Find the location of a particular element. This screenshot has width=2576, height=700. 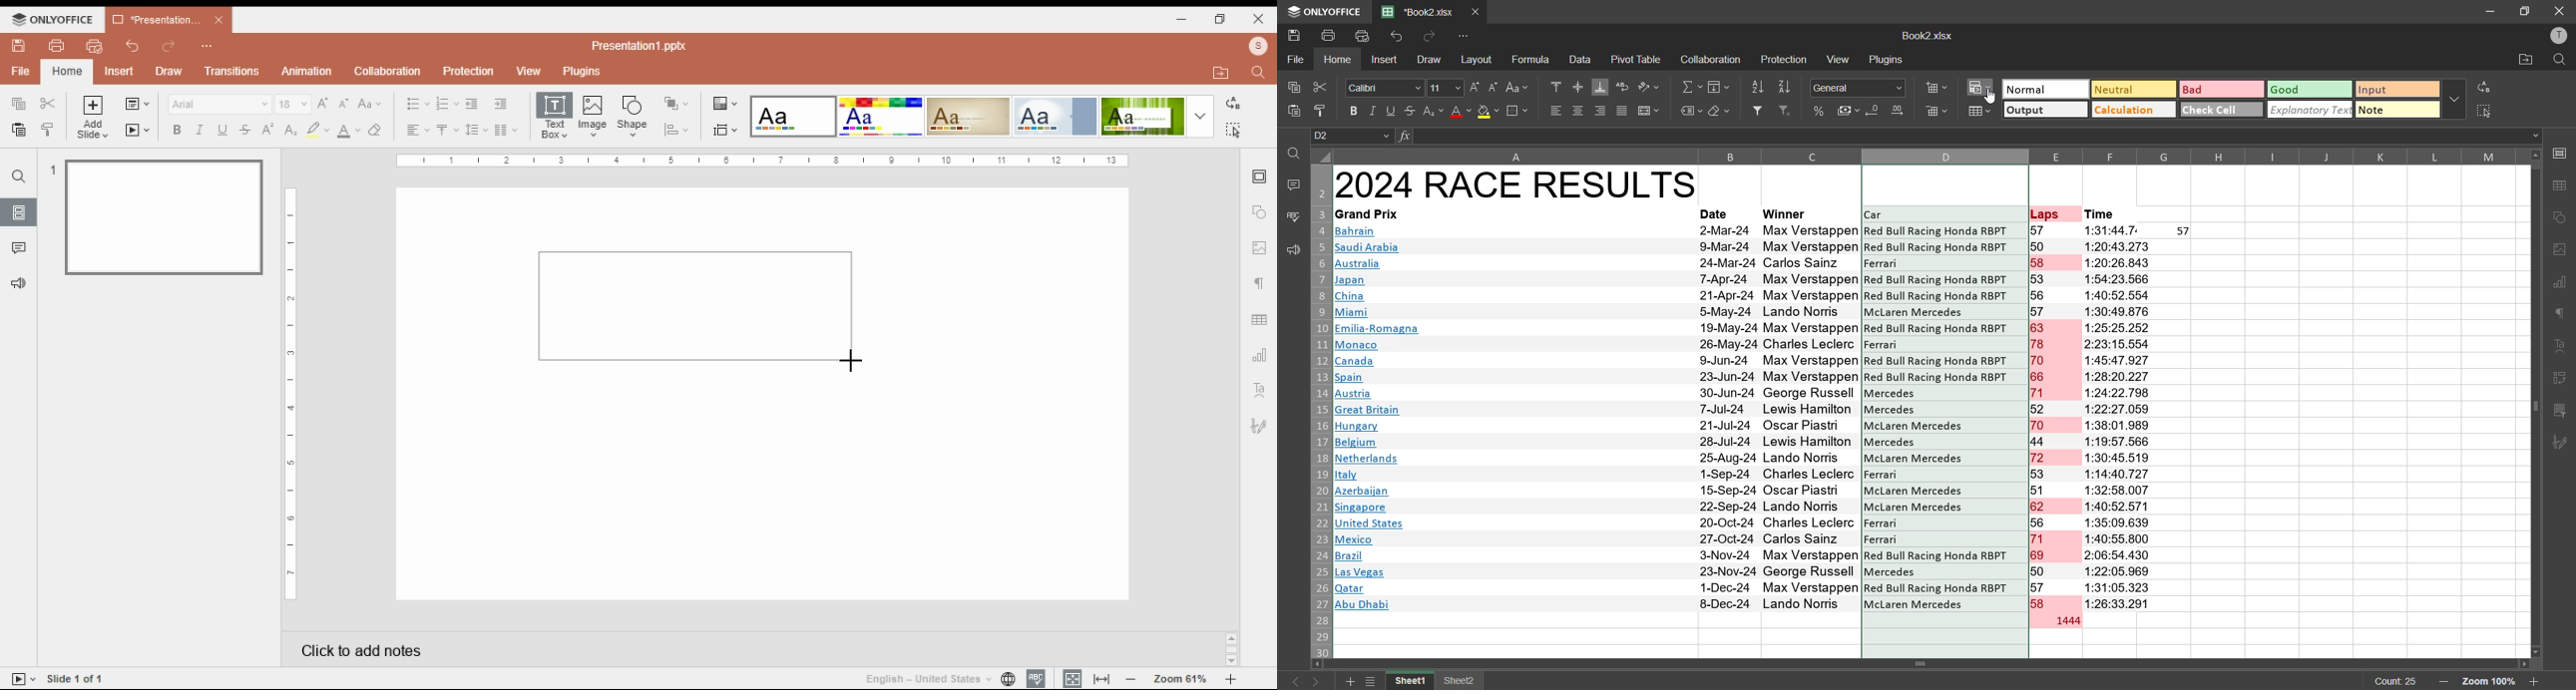

color theme is located at coordinates (881, 117).